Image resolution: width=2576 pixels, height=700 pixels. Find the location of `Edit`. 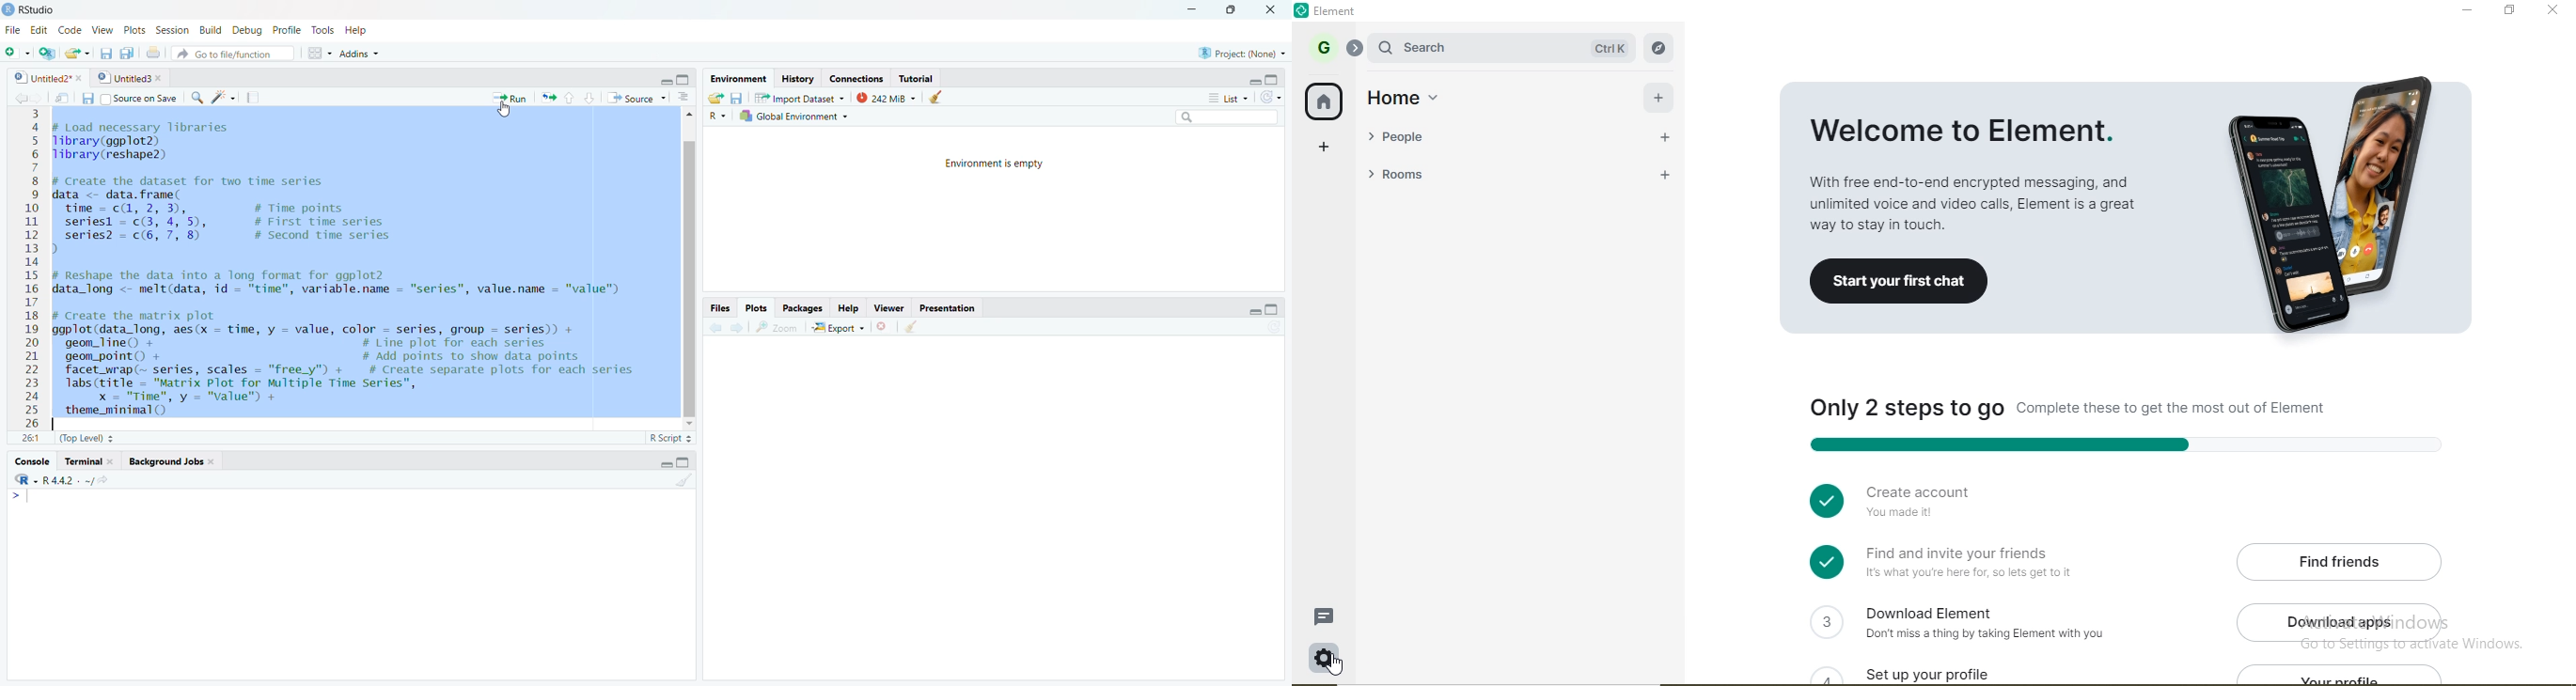

Edit is located at coordinates (40, 30).